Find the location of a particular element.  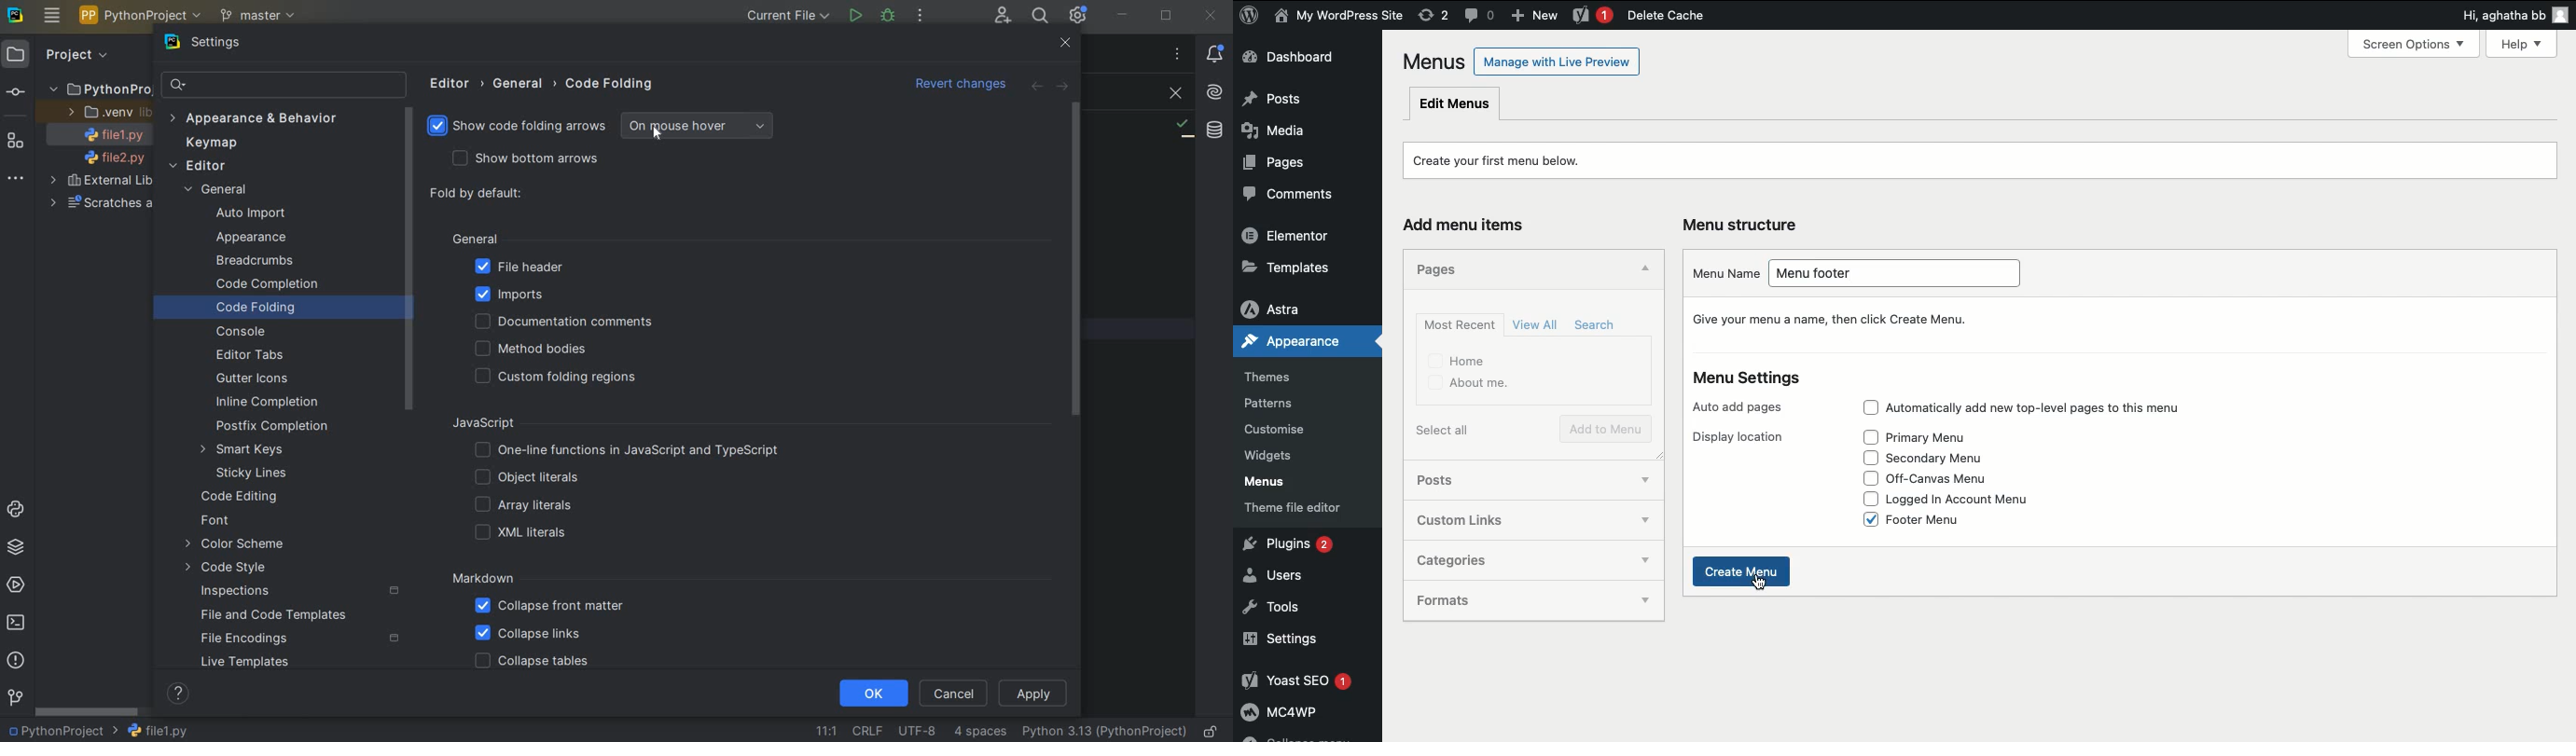

FILE NAME 2 is located at coordinates (107, 159).